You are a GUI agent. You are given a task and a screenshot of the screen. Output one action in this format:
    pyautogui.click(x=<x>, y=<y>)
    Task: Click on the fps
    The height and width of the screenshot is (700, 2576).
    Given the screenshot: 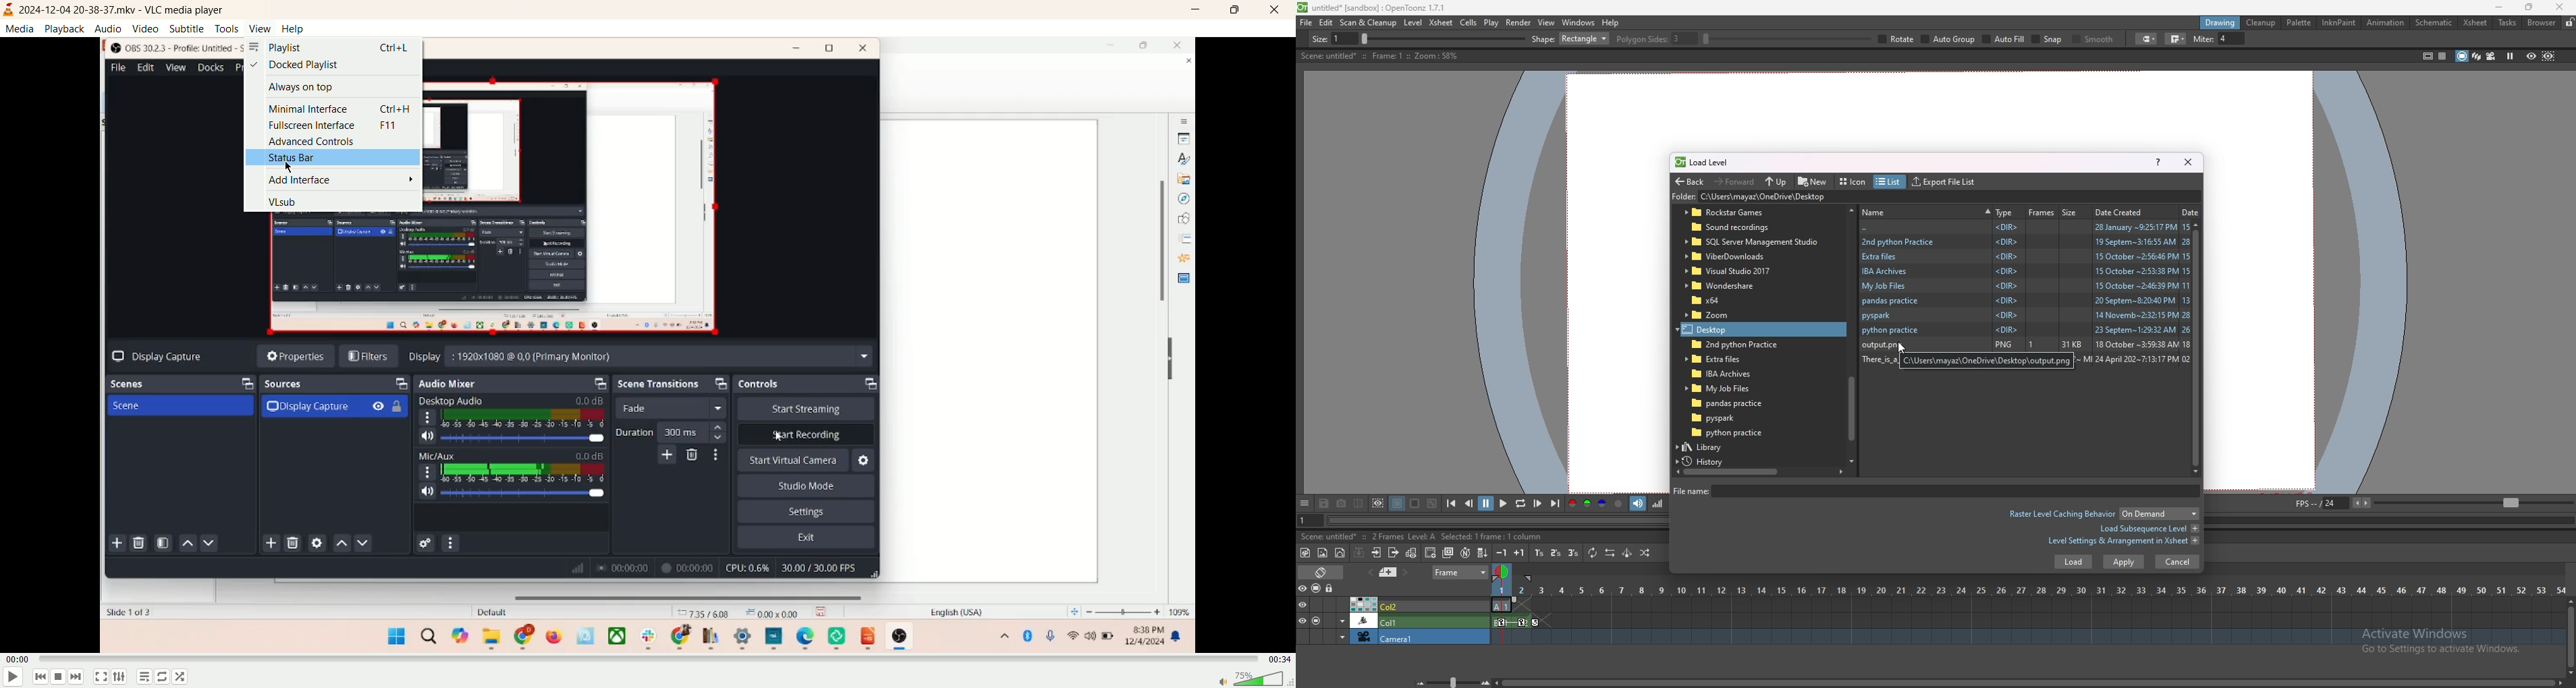 What is the action you would take?
    pyautogui.click(x=2432, y=502)
    